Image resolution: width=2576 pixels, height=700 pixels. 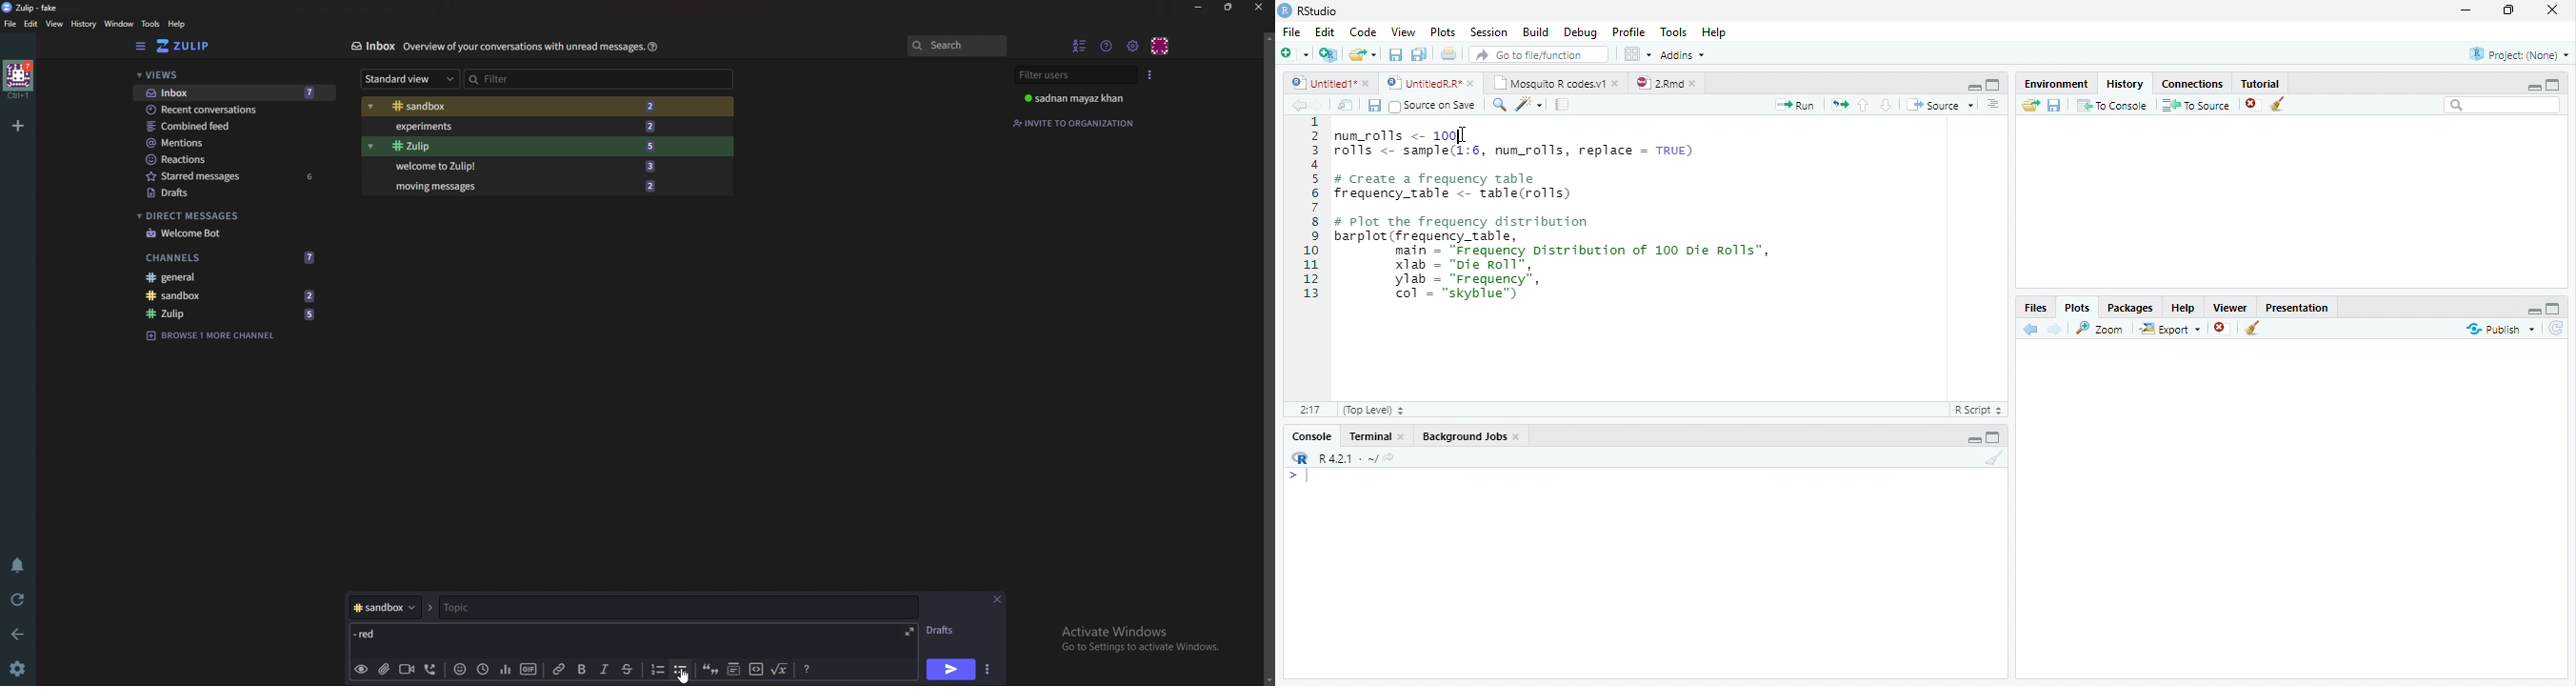 I want to click on Files, so click(x=2035, y=306).